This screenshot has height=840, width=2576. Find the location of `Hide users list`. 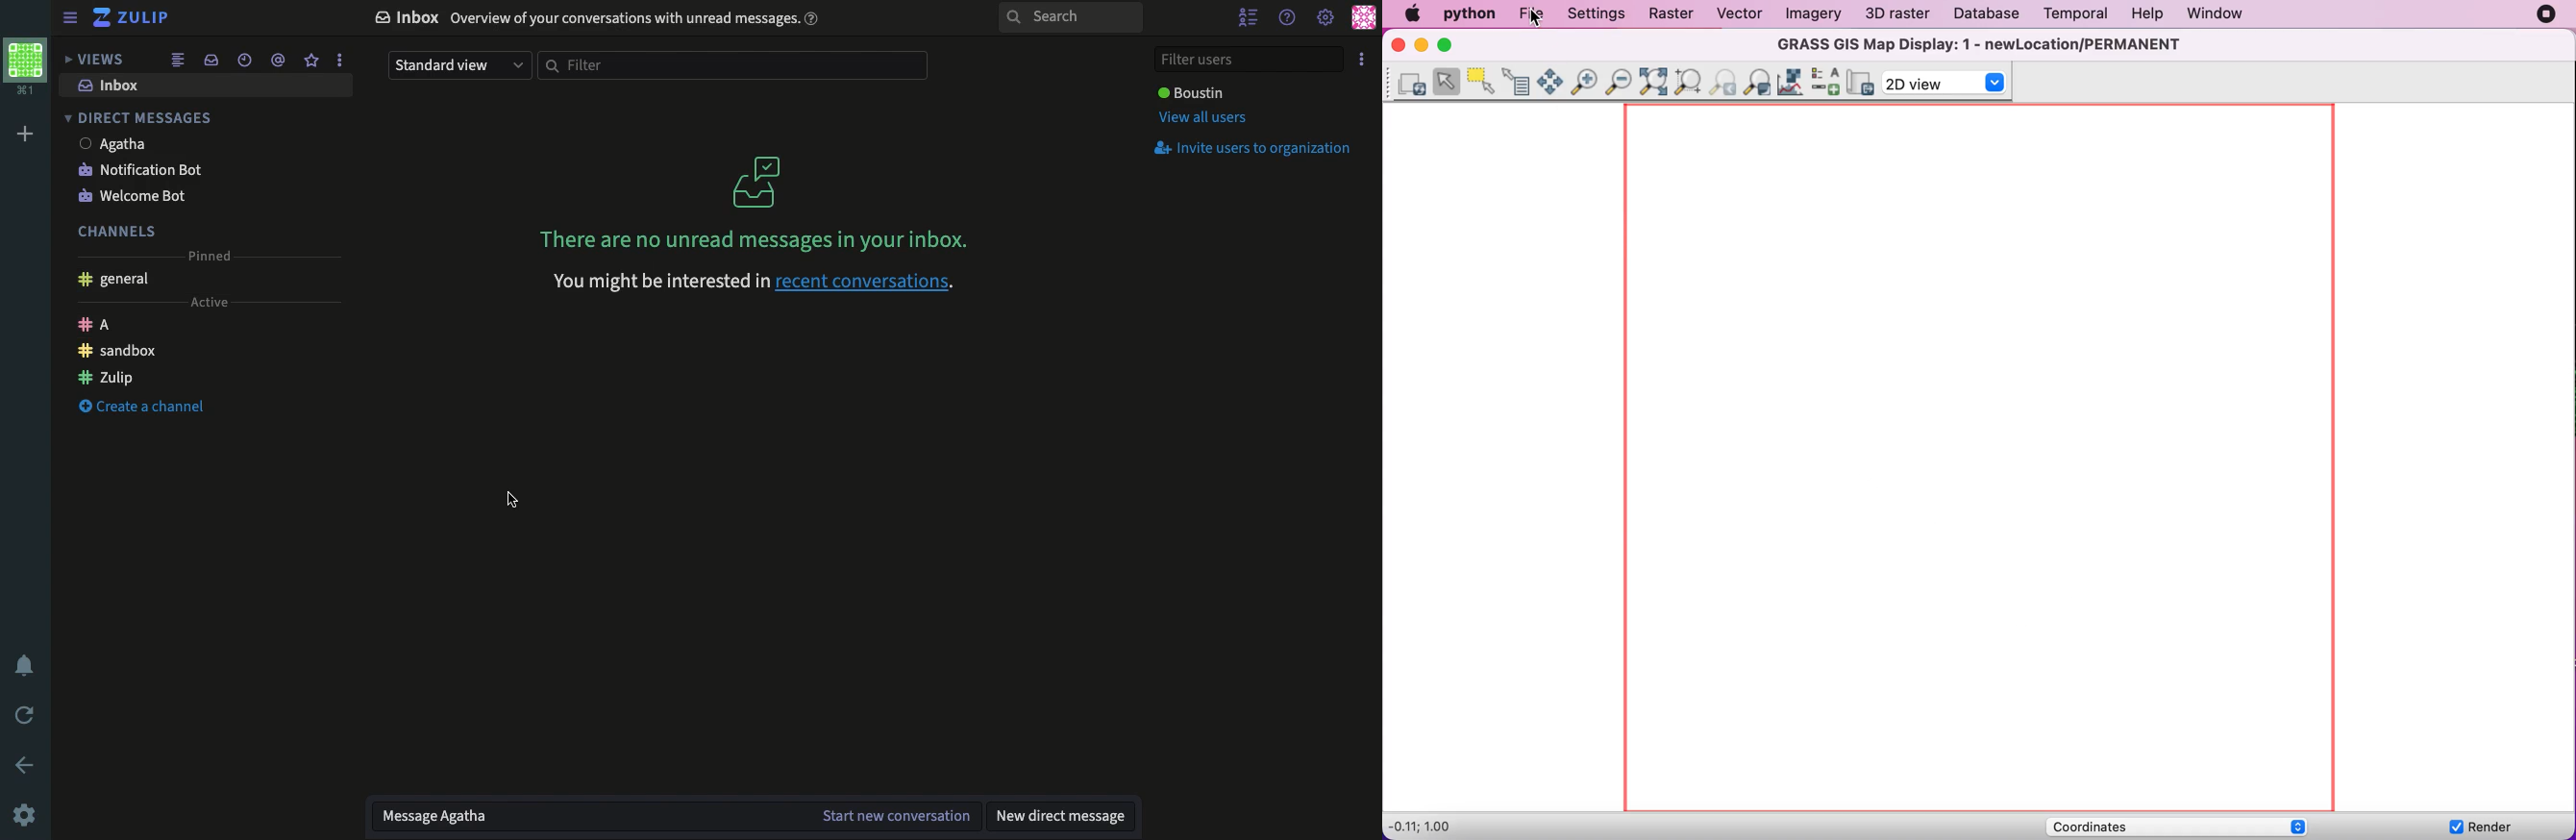

Hide users list is located at coordinates (1250, 18).